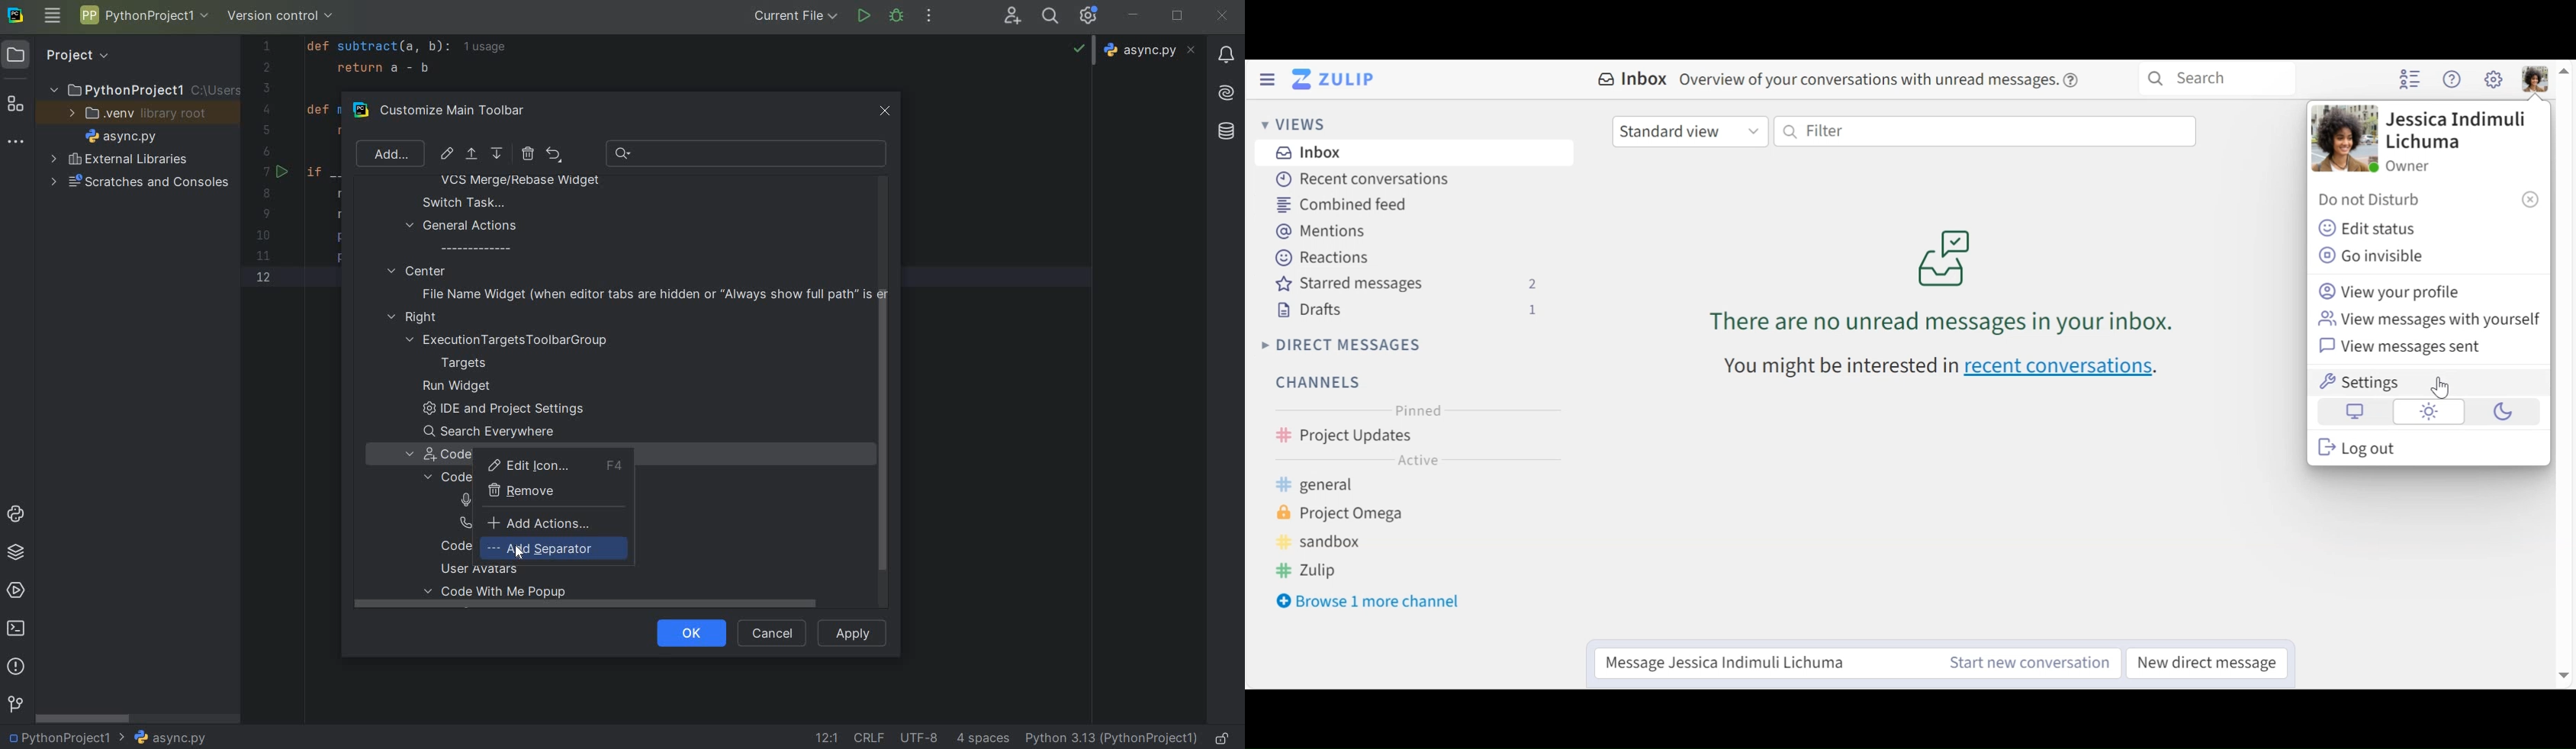  Describe the element at coordinates (1689, 130) in the screenshot. I see `Standard View` at that location.